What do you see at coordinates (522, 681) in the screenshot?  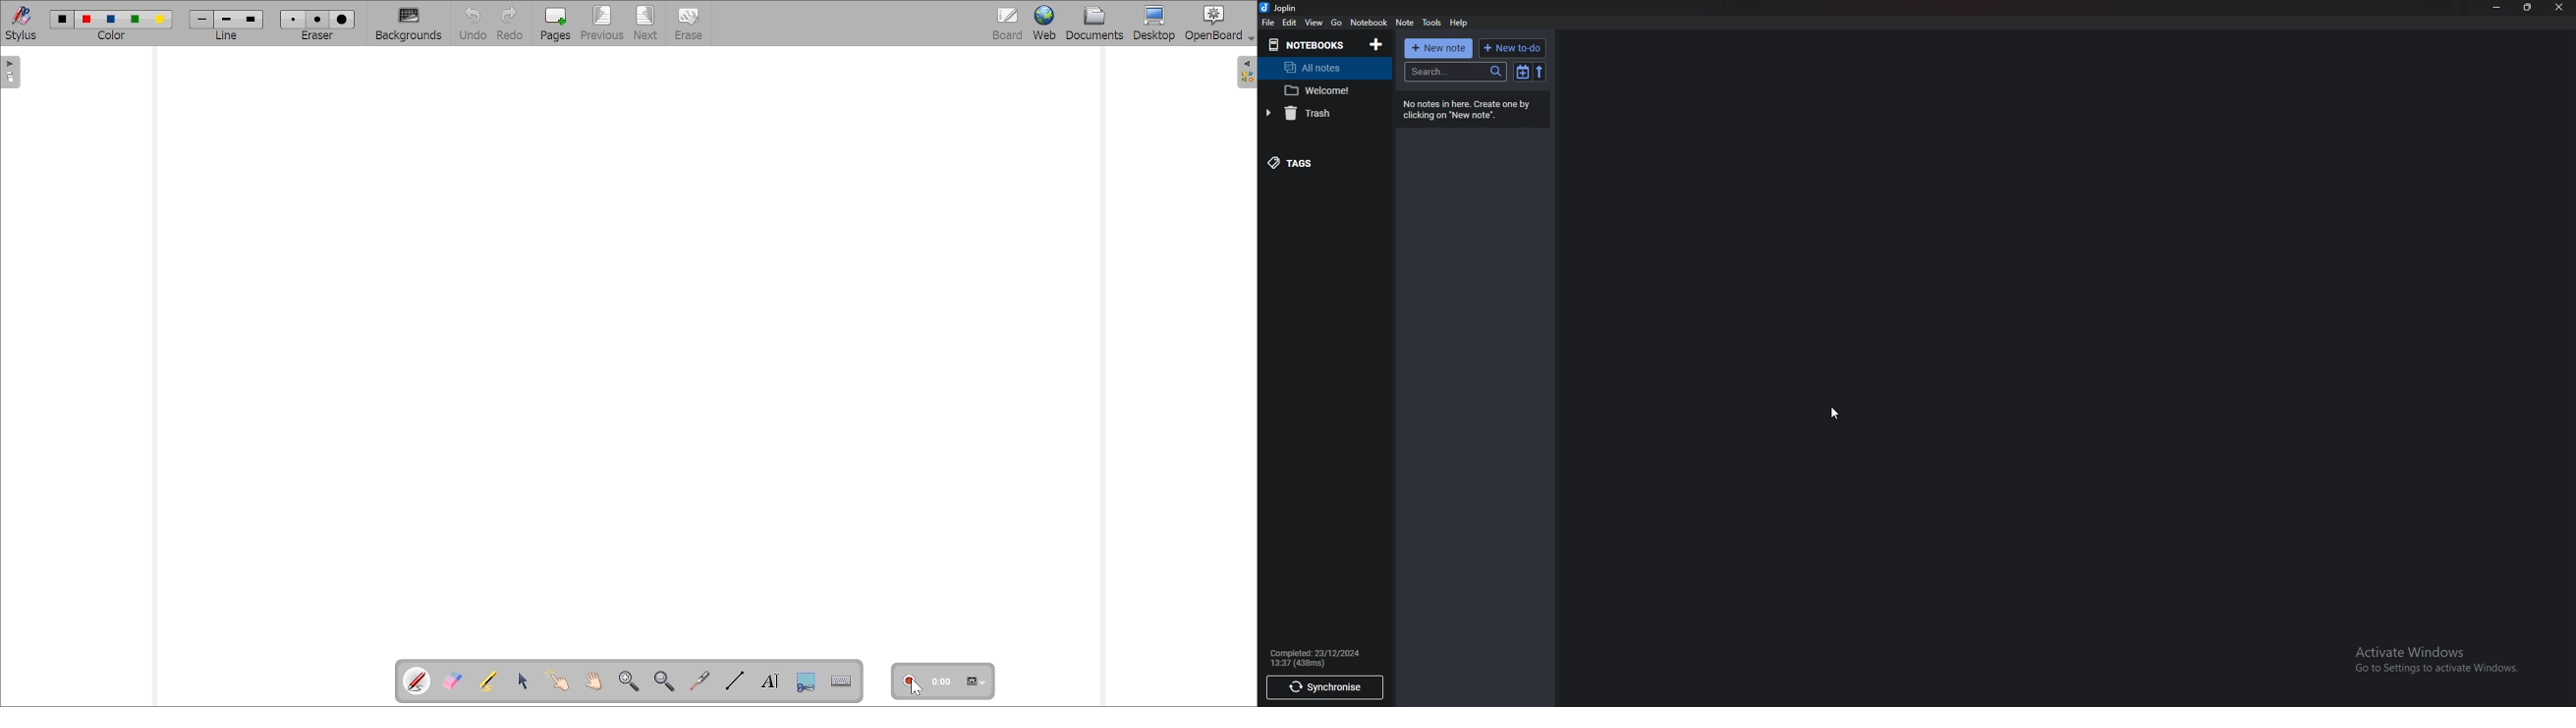 I see `Select and modify objects` at bounding box center [522, 681].